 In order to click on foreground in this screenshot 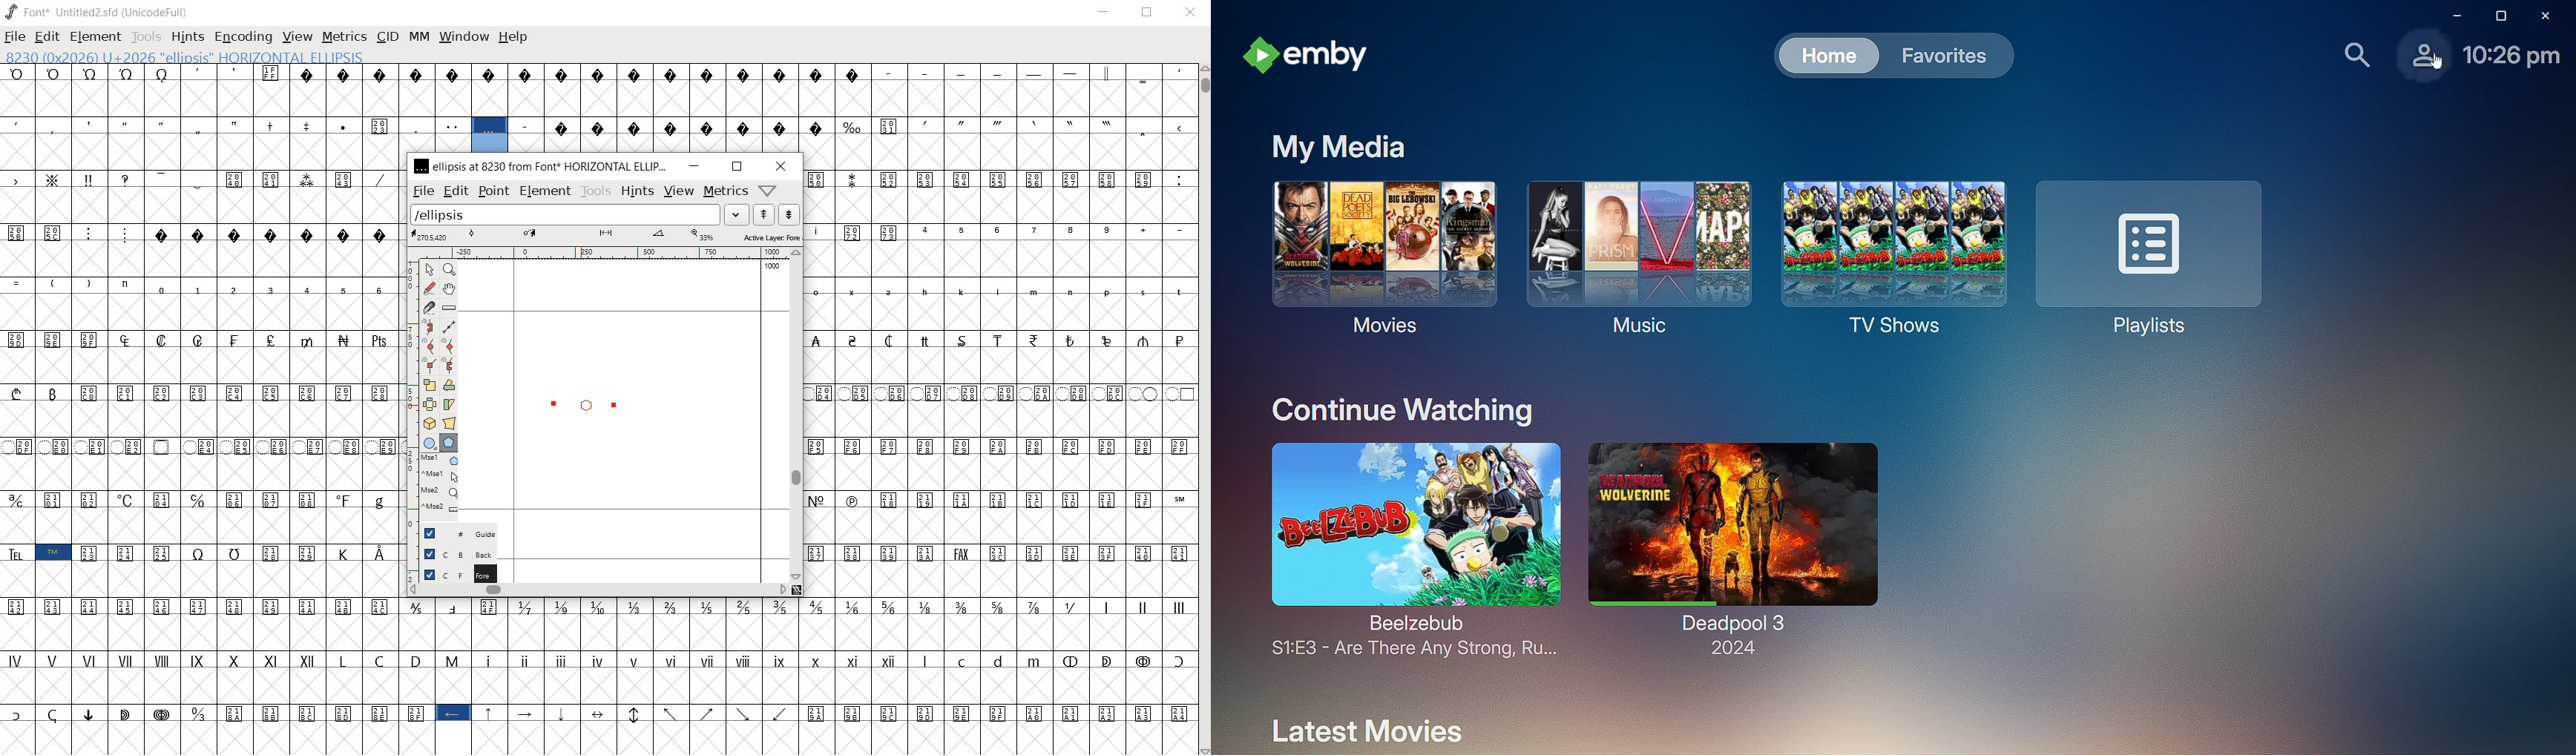, I will do `click(452, 573)`.